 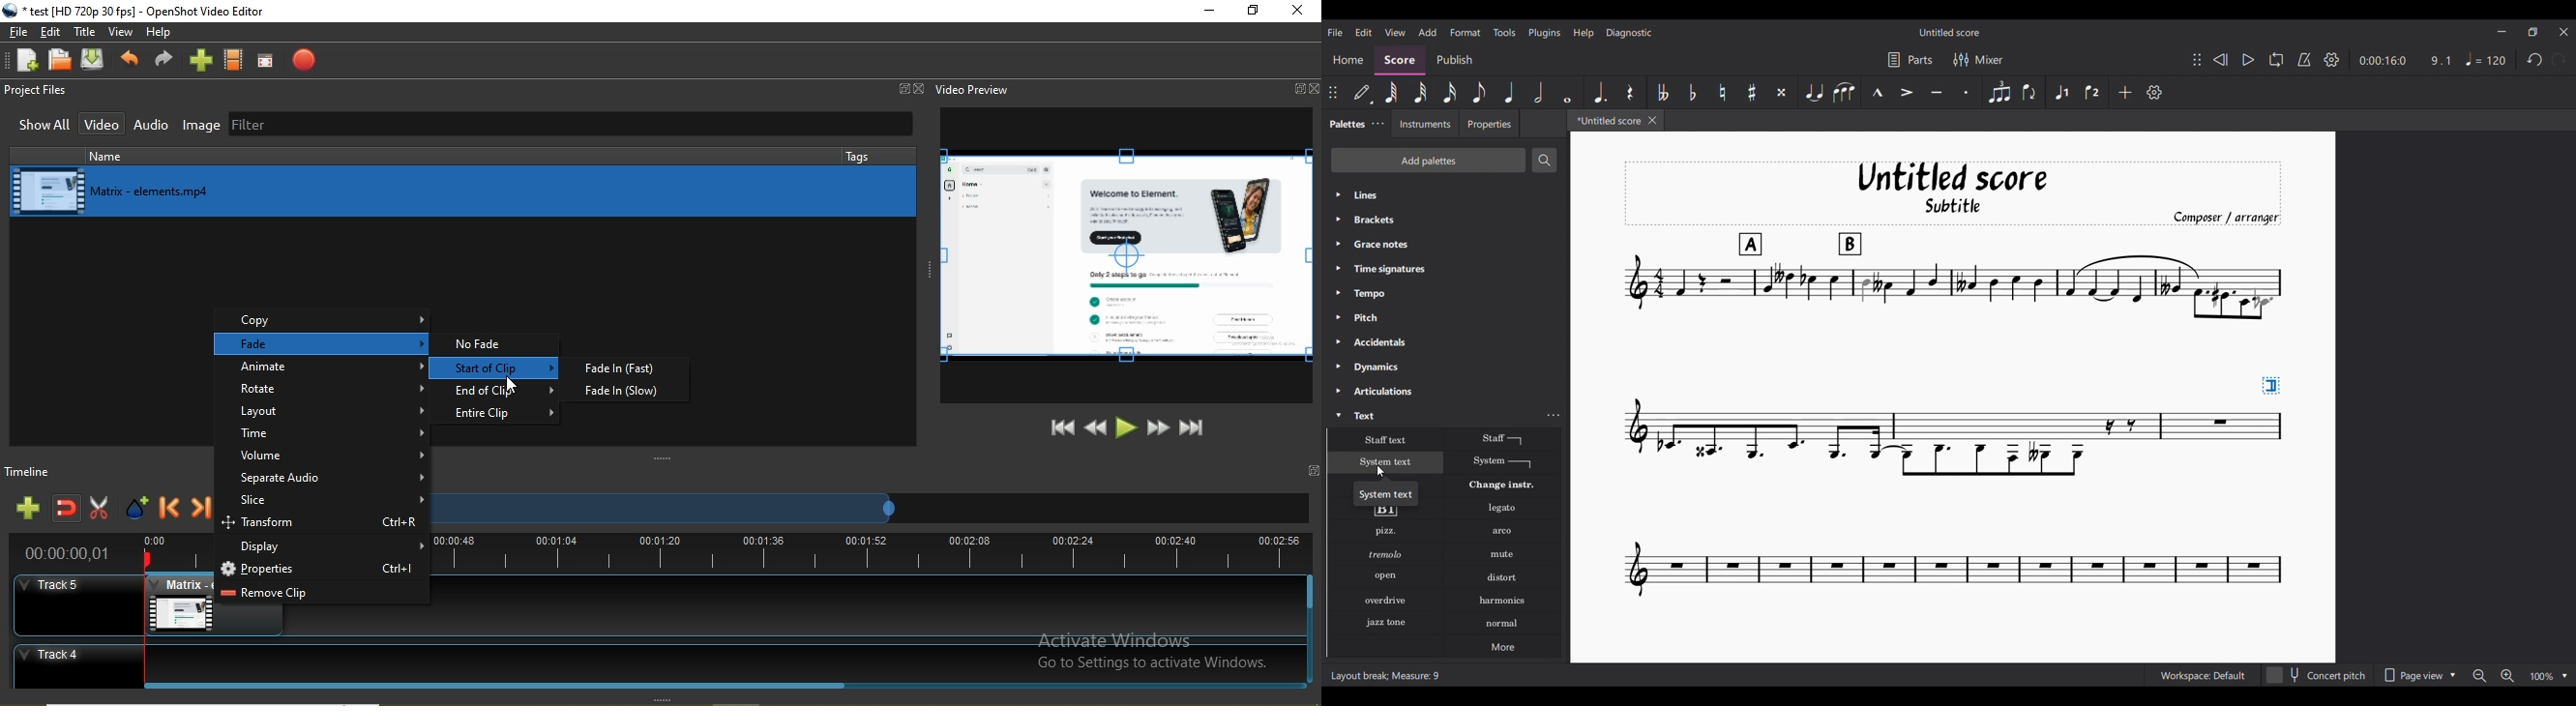 What do you see at coordinates (1378, 123) in the screenshot?
I see `Palette settings` at bounding box center [1378, 123].